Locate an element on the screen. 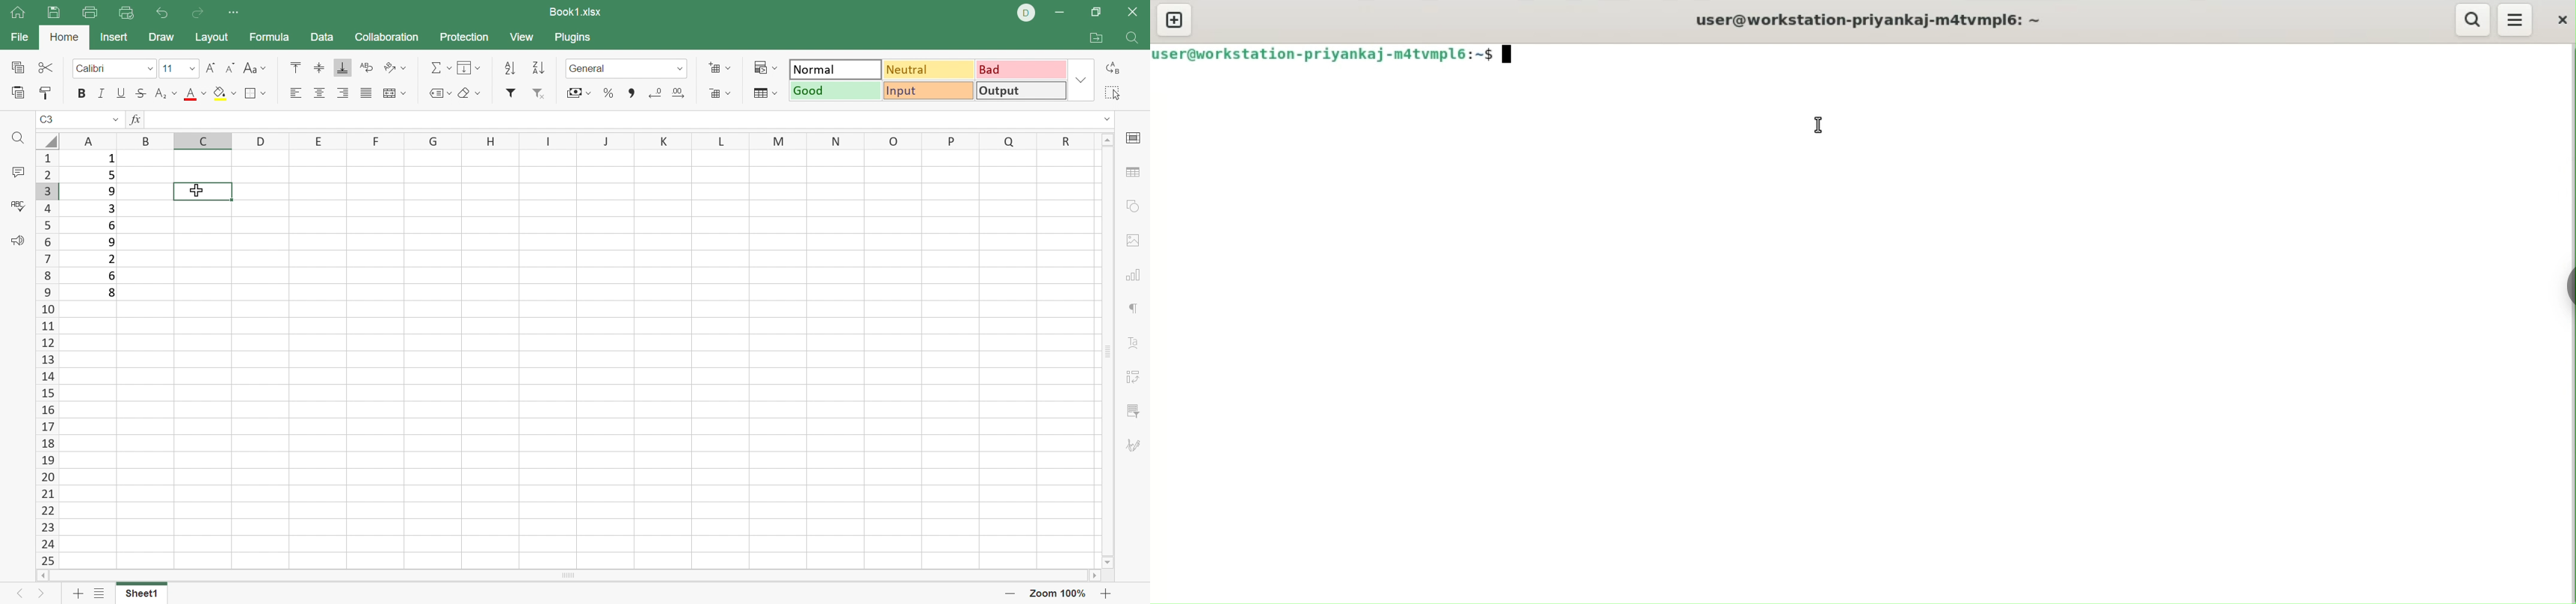 This screenshot has height=616, width=2576. 6 is located at coordinates (113, 226).